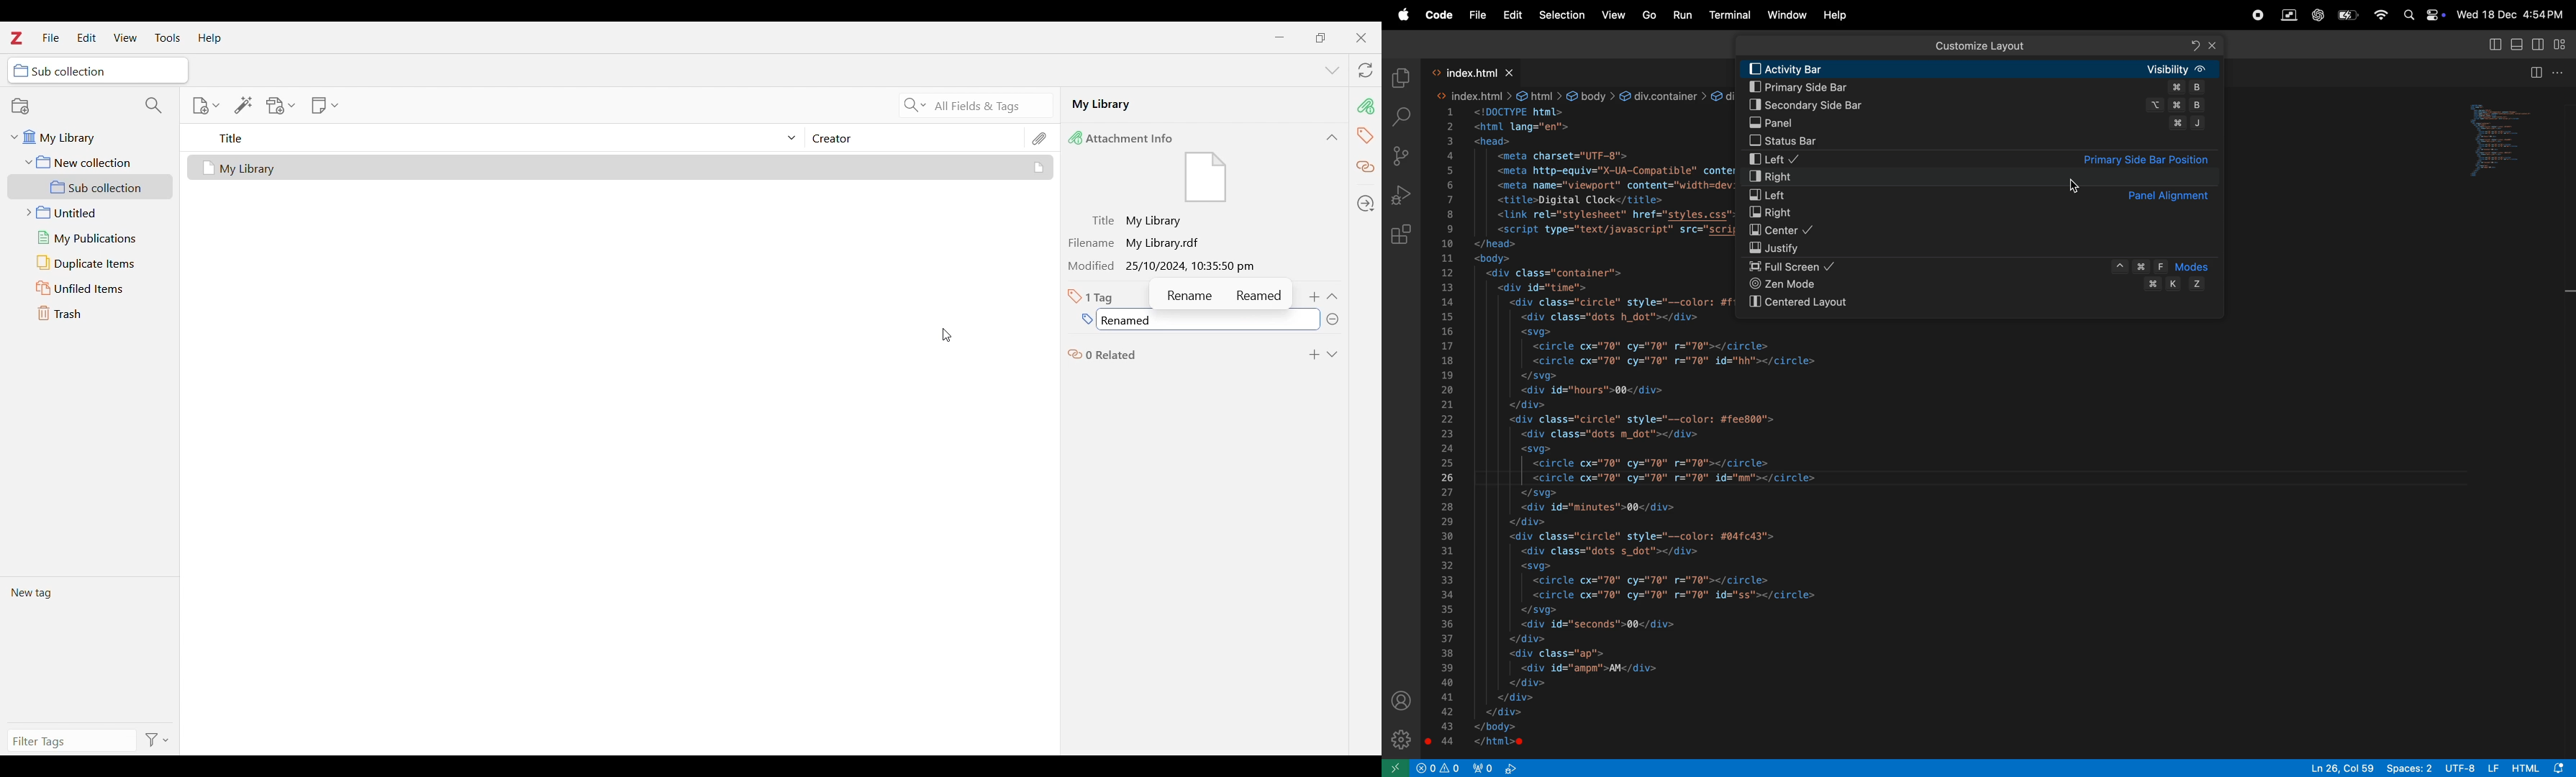 The height and width of the screenshot is (784, 2576). I want to click on Type in name of new tag, so click(1086, 320).